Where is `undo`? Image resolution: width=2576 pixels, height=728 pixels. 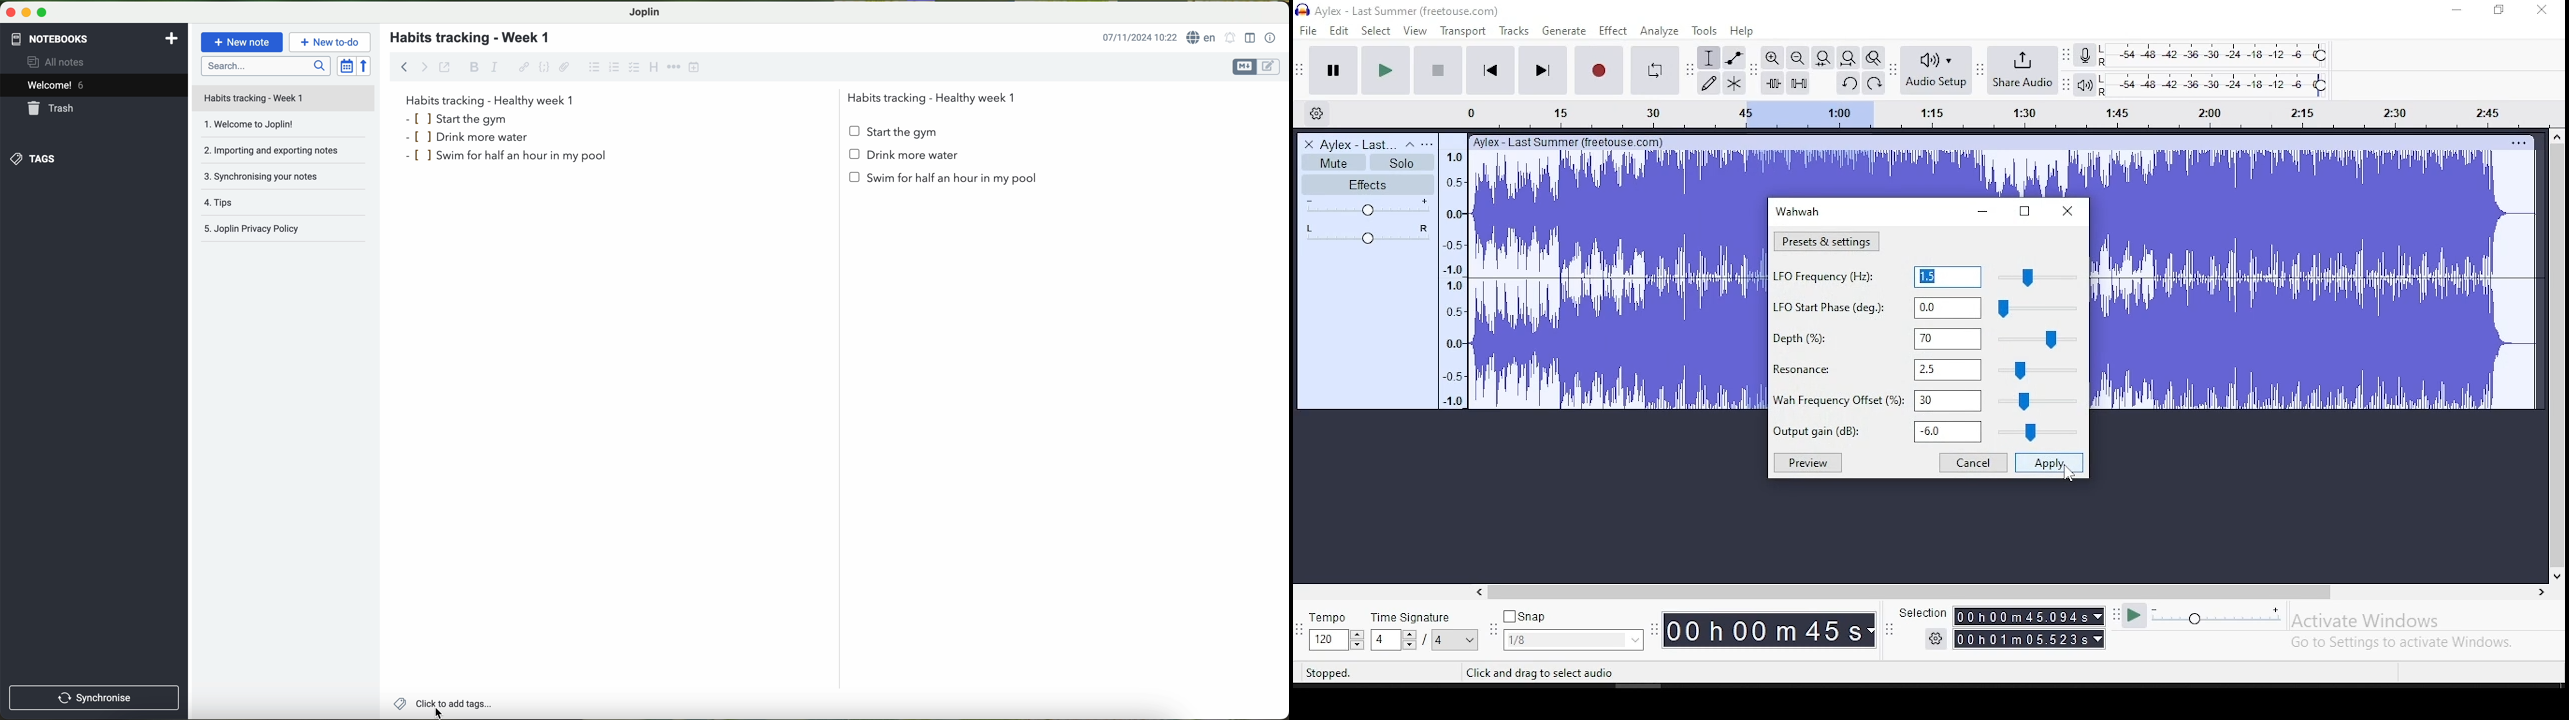 undo is located at coordinates (1847, 83).